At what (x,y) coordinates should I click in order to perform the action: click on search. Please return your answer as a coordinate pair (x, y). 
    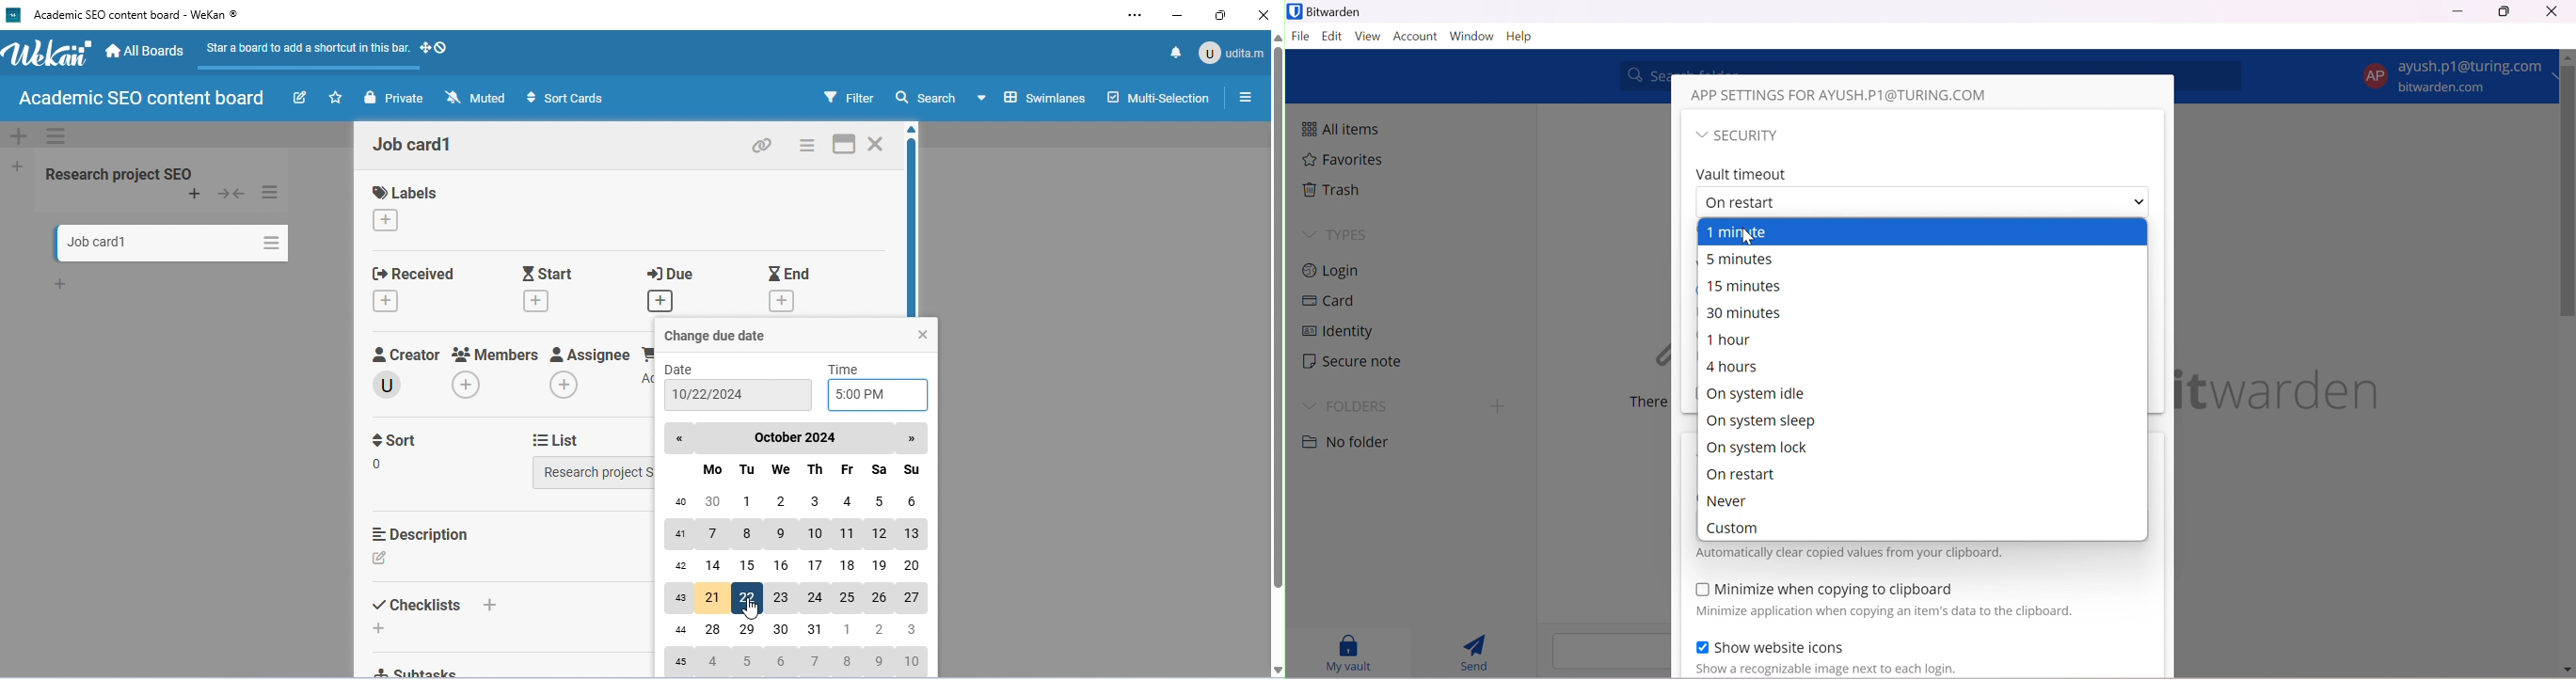
    Looking at the image, I should click on (926, 97).